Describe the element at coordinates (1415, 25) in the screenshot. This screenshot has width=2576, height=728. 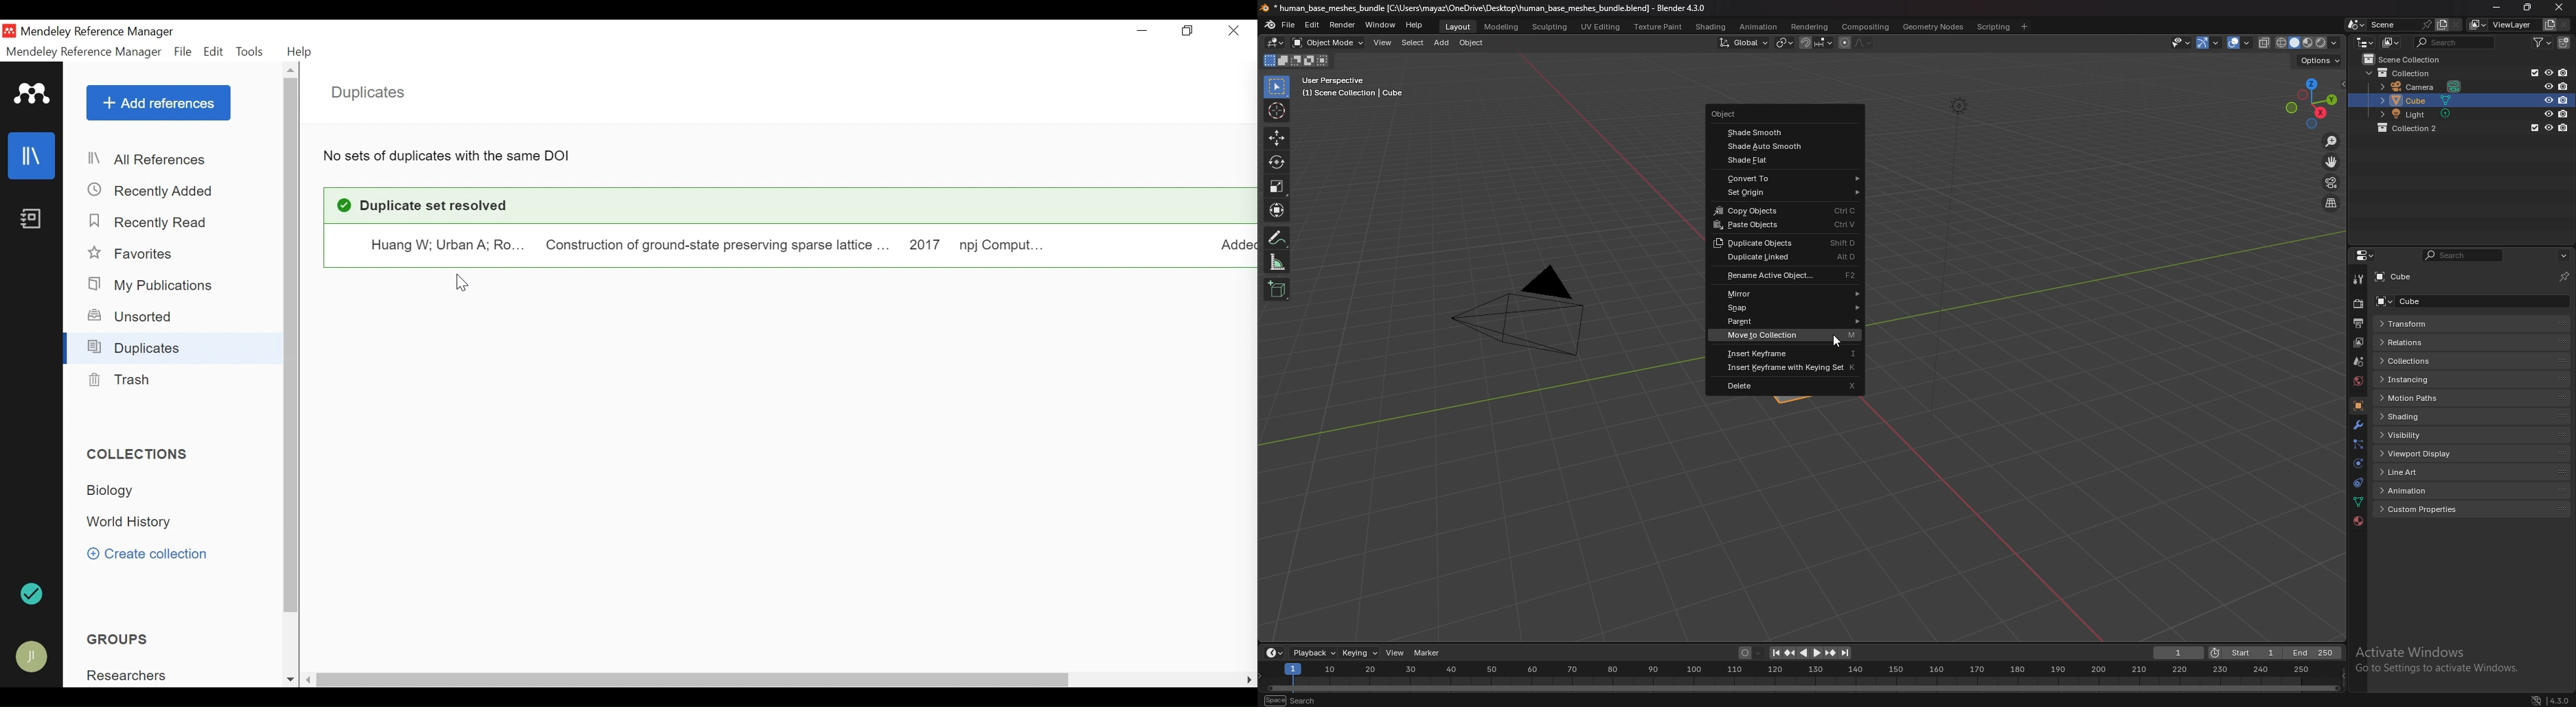
I see `help` at that location.